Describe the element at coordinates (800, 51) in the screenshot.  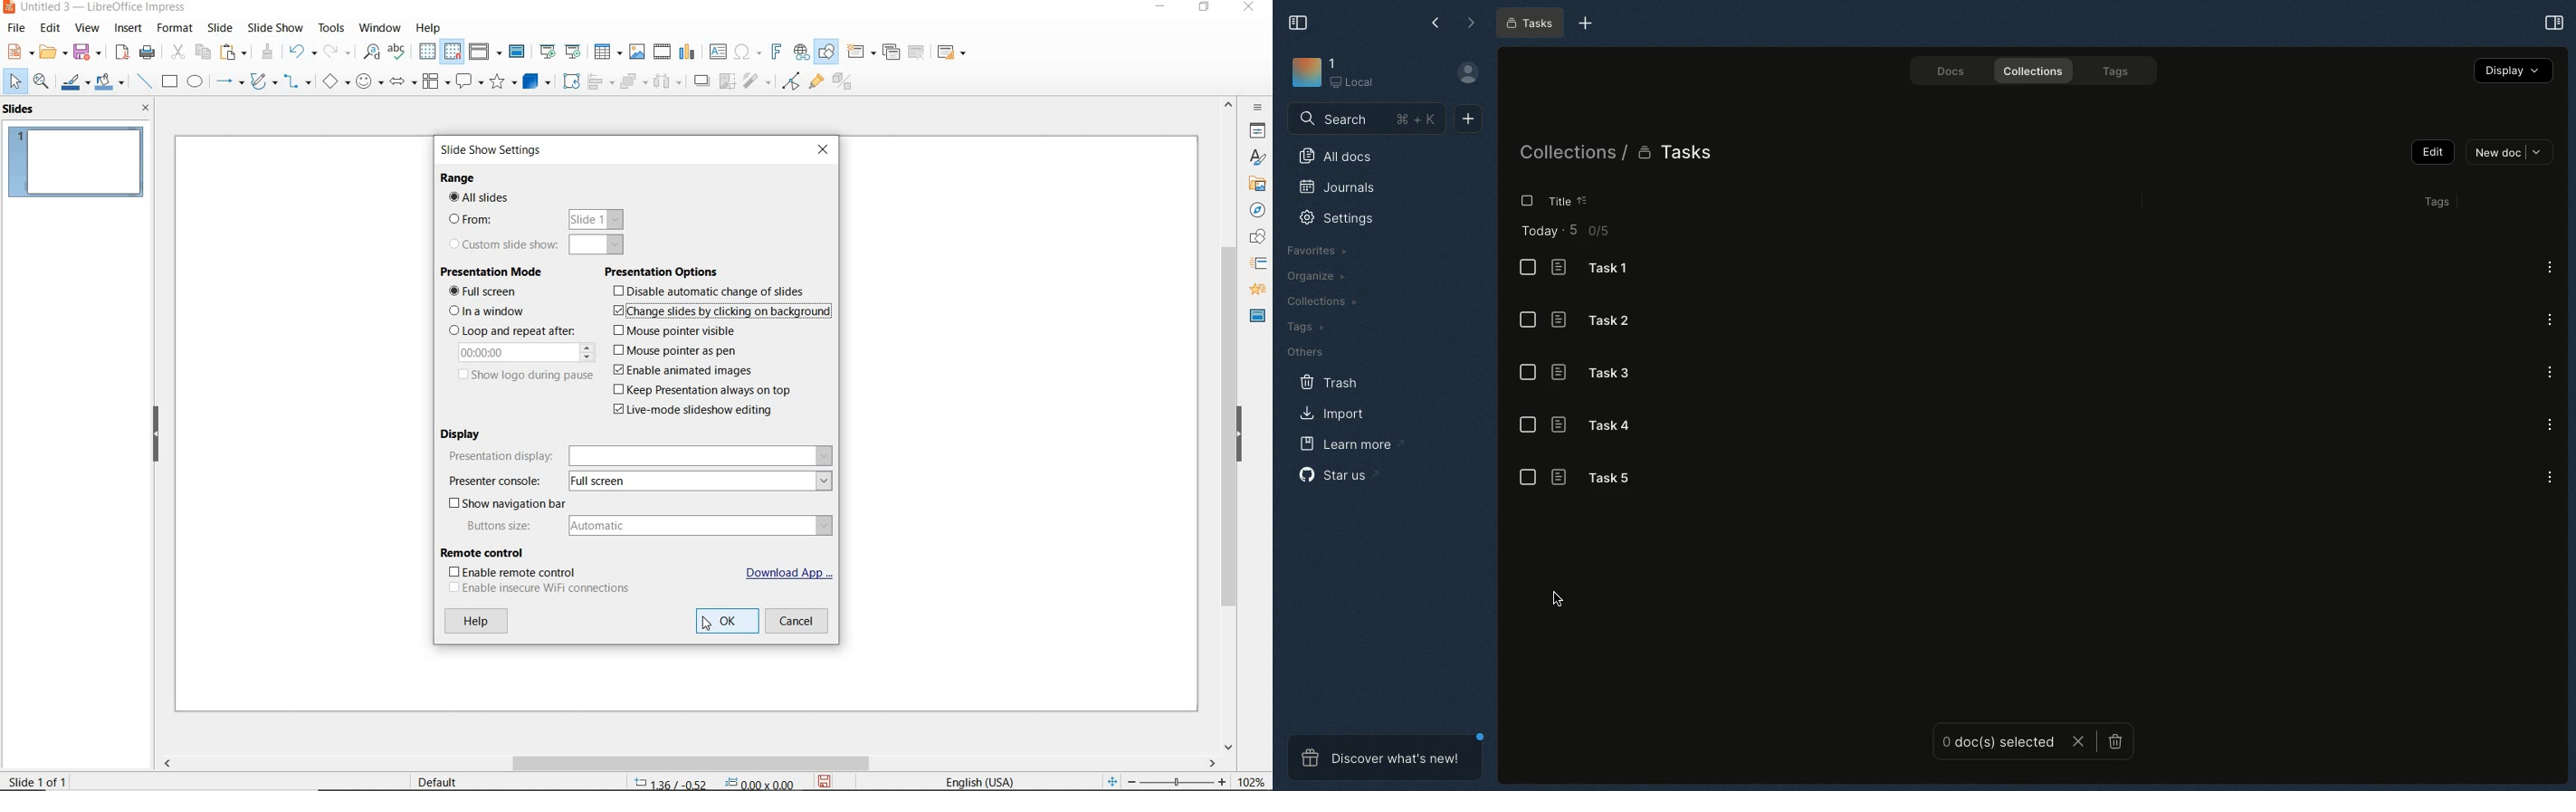
I see `INSERT HYPERLINK` at that location.